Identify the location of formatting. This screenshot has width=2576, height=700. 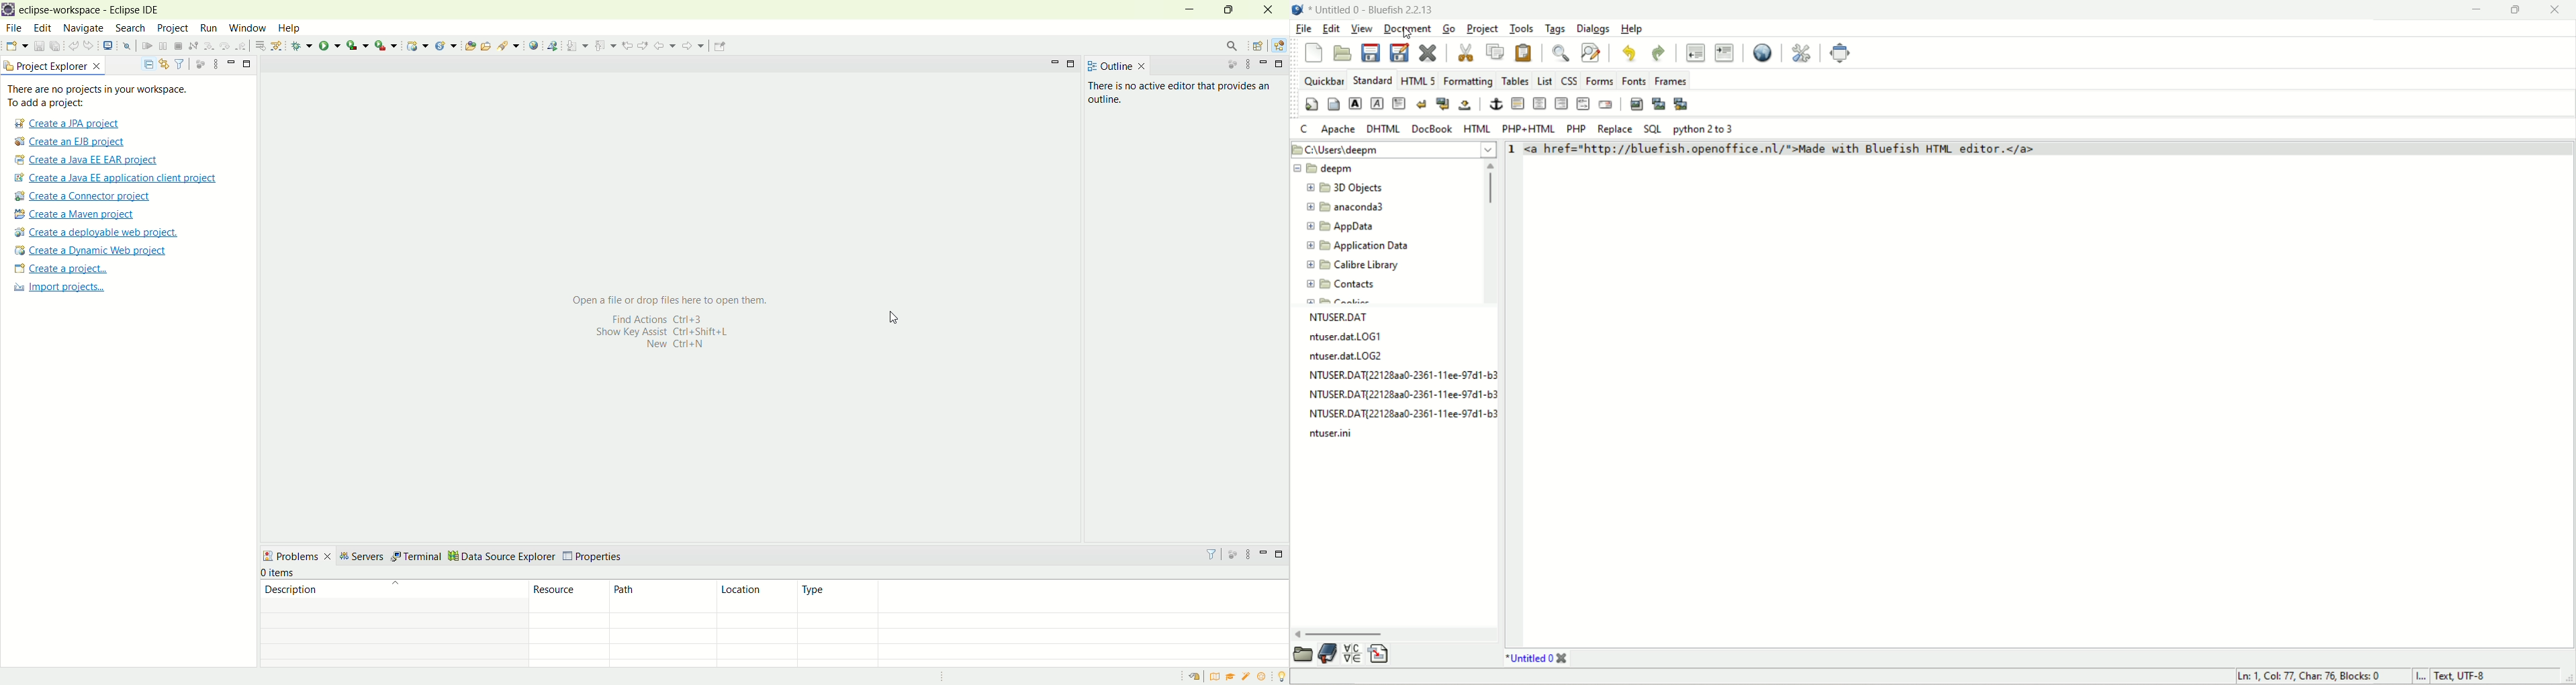
(1468, 80).